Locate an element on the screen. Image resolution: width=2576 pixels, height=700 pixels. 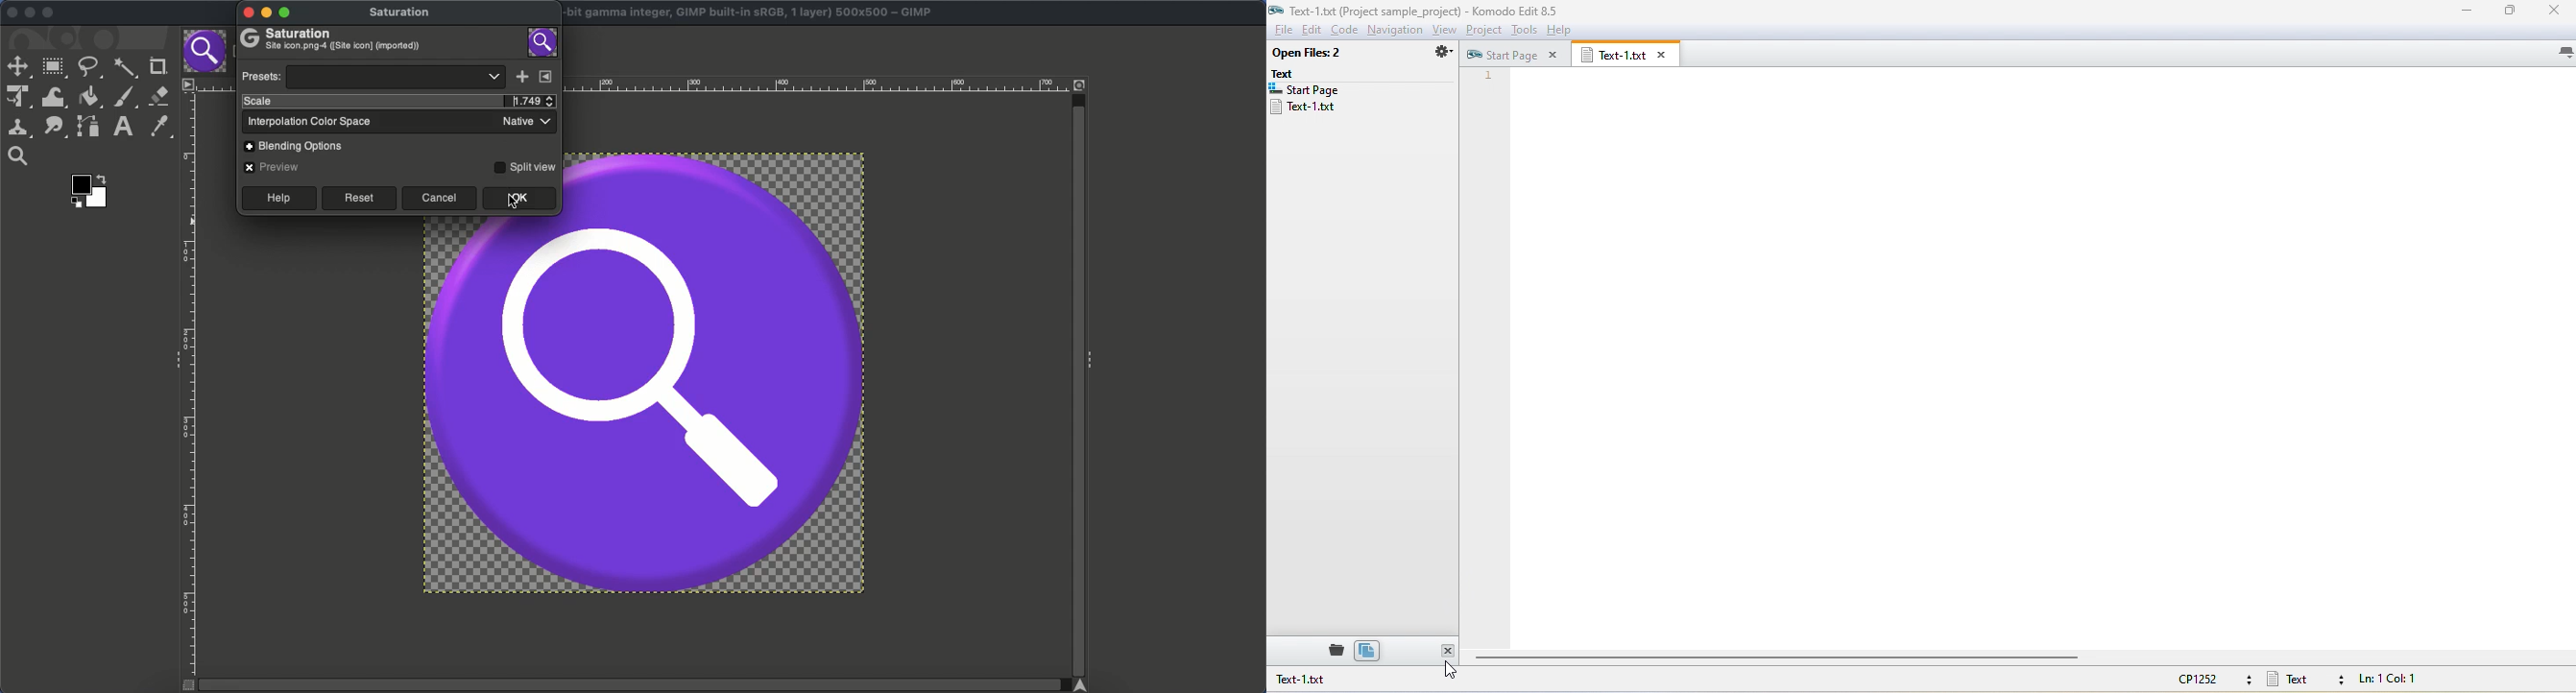
Menu is located at coordinates (546, 76).